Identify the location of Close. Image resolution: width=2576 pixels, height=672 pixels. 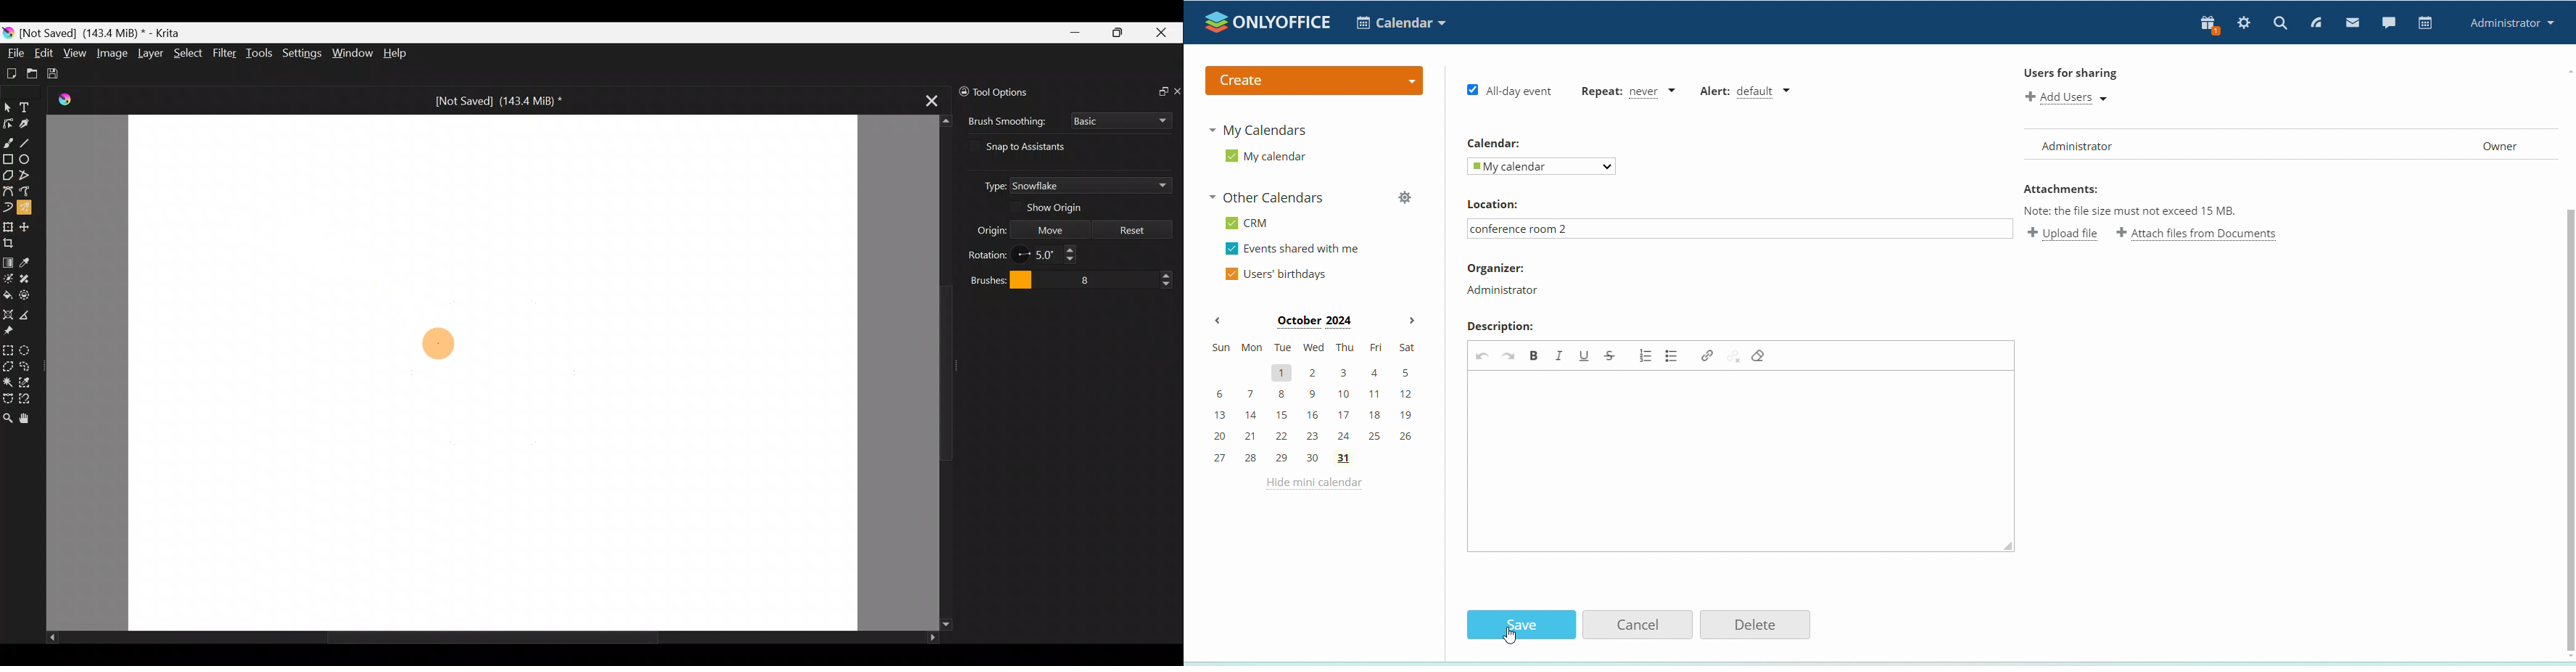
(1164, 32).